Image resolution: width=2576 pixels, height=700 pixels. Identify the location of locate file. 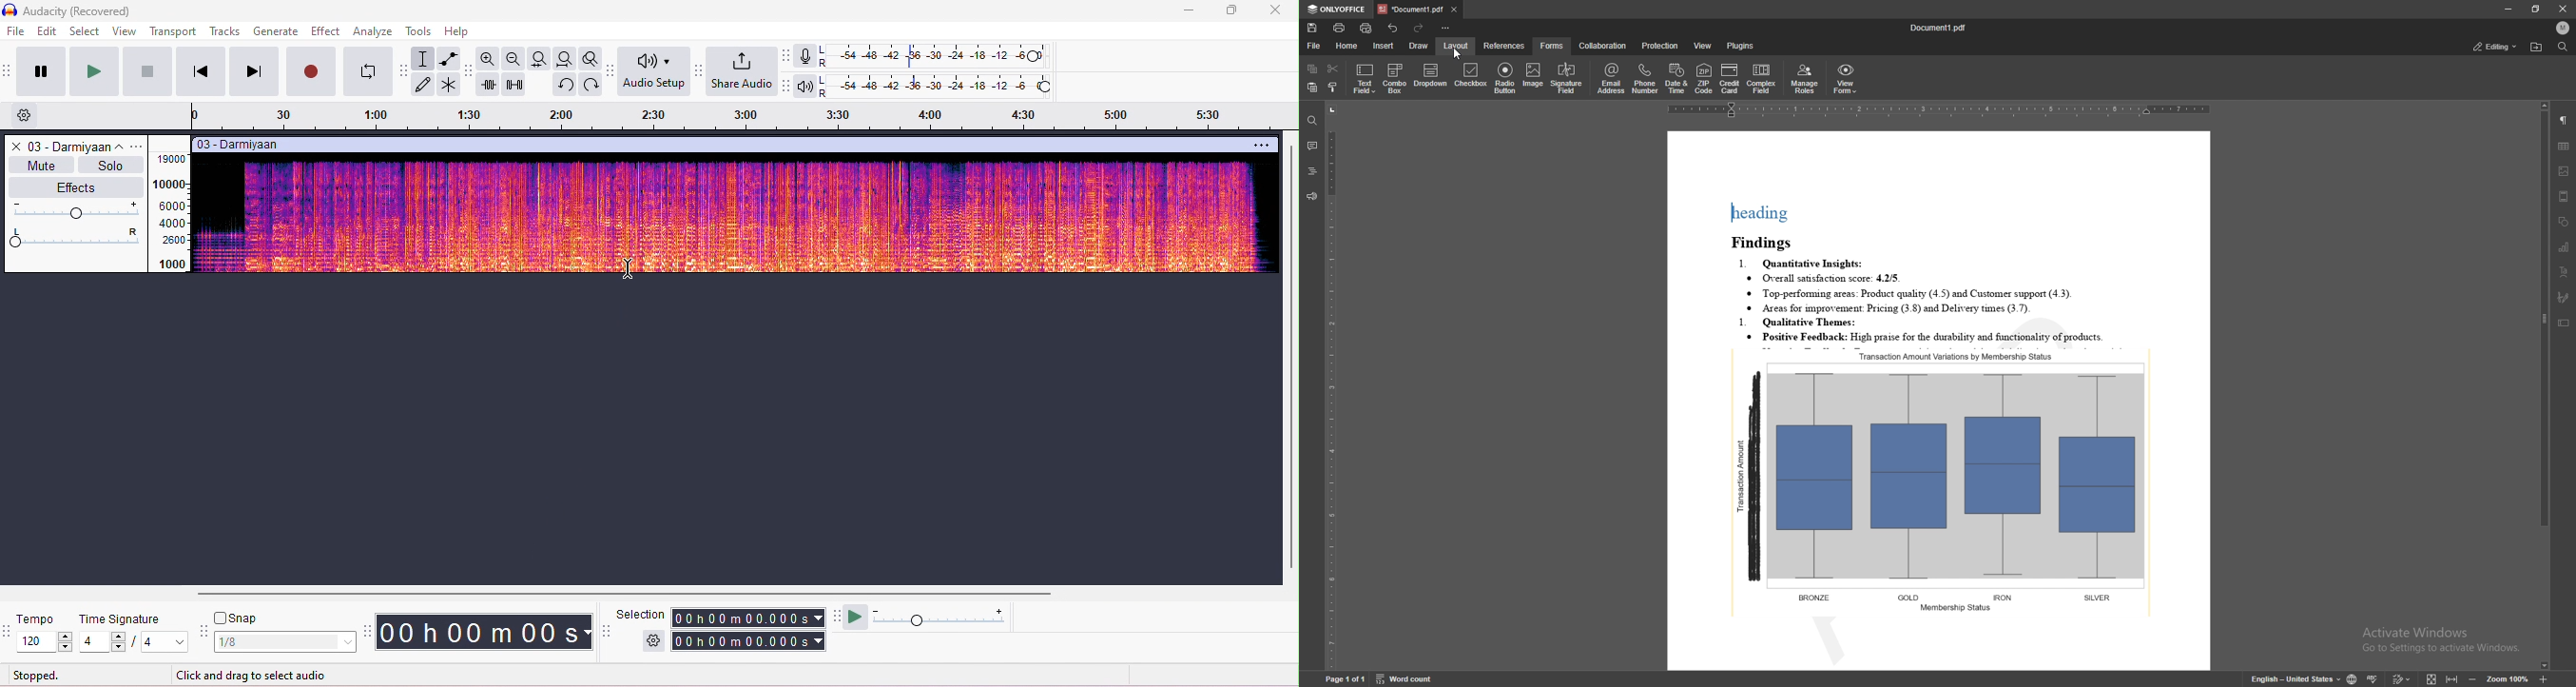
(2537, 47).